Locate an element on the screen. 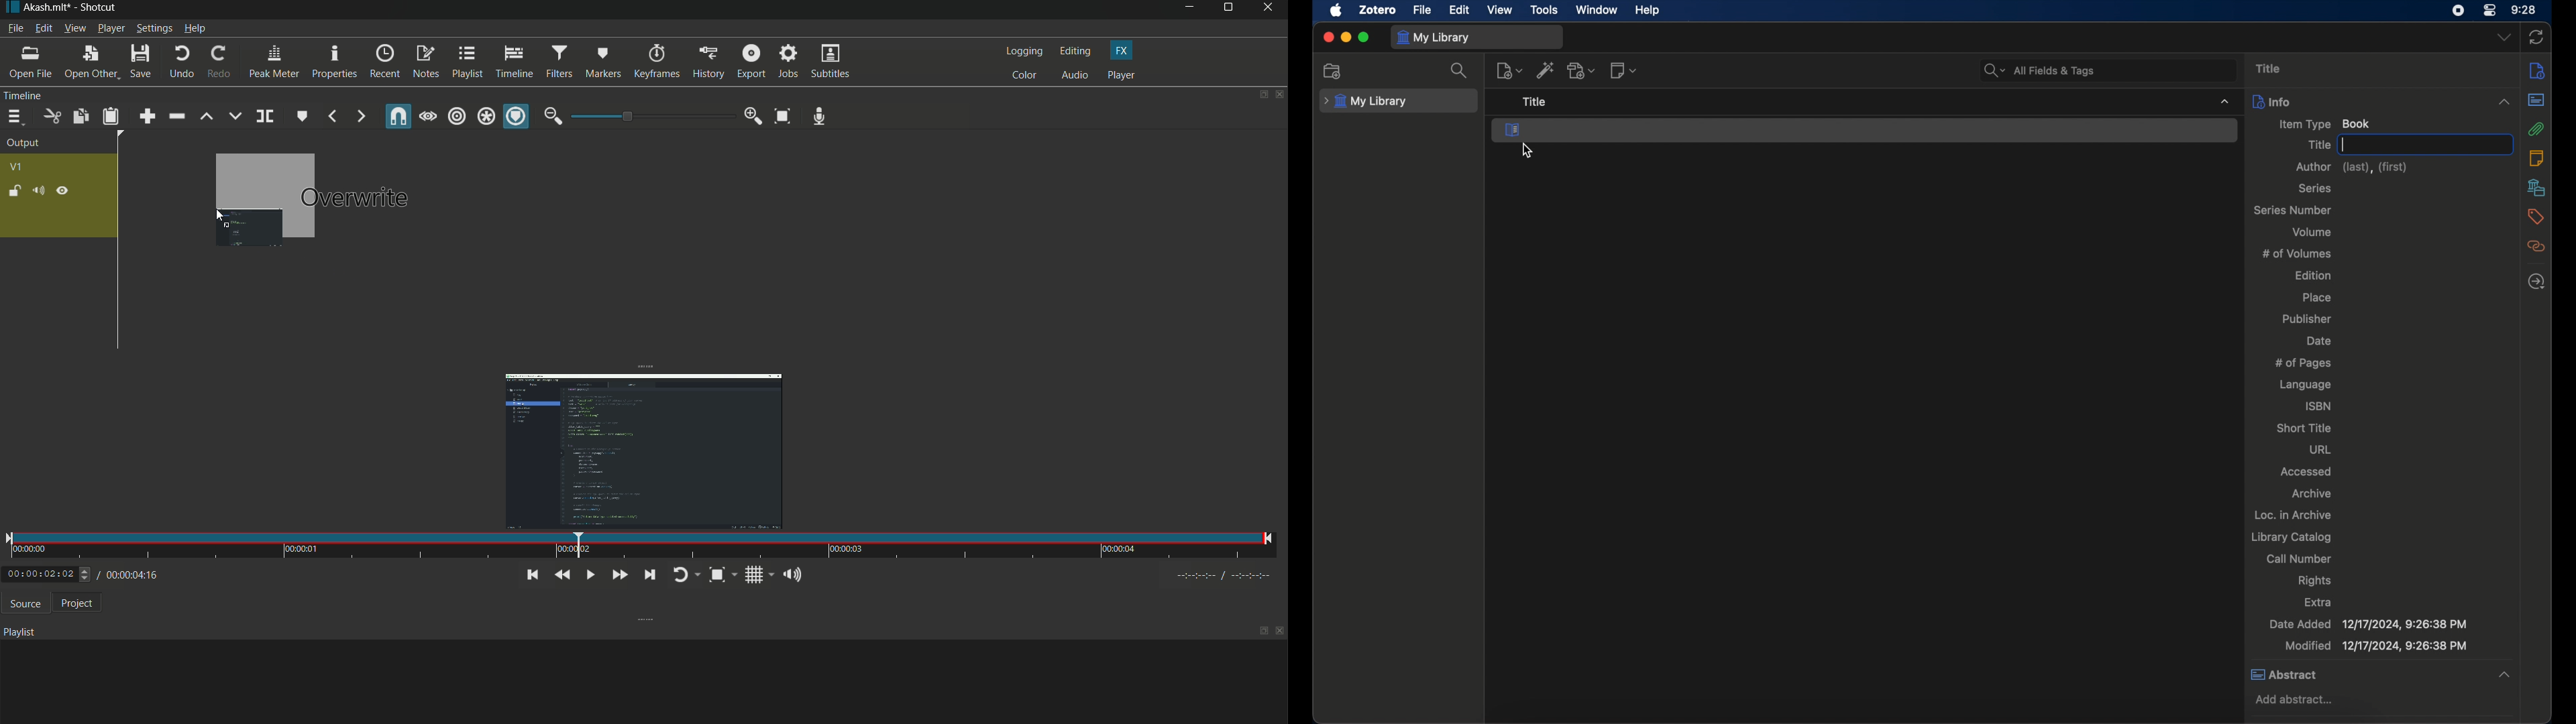  language is located at coordinates (2306, 385).